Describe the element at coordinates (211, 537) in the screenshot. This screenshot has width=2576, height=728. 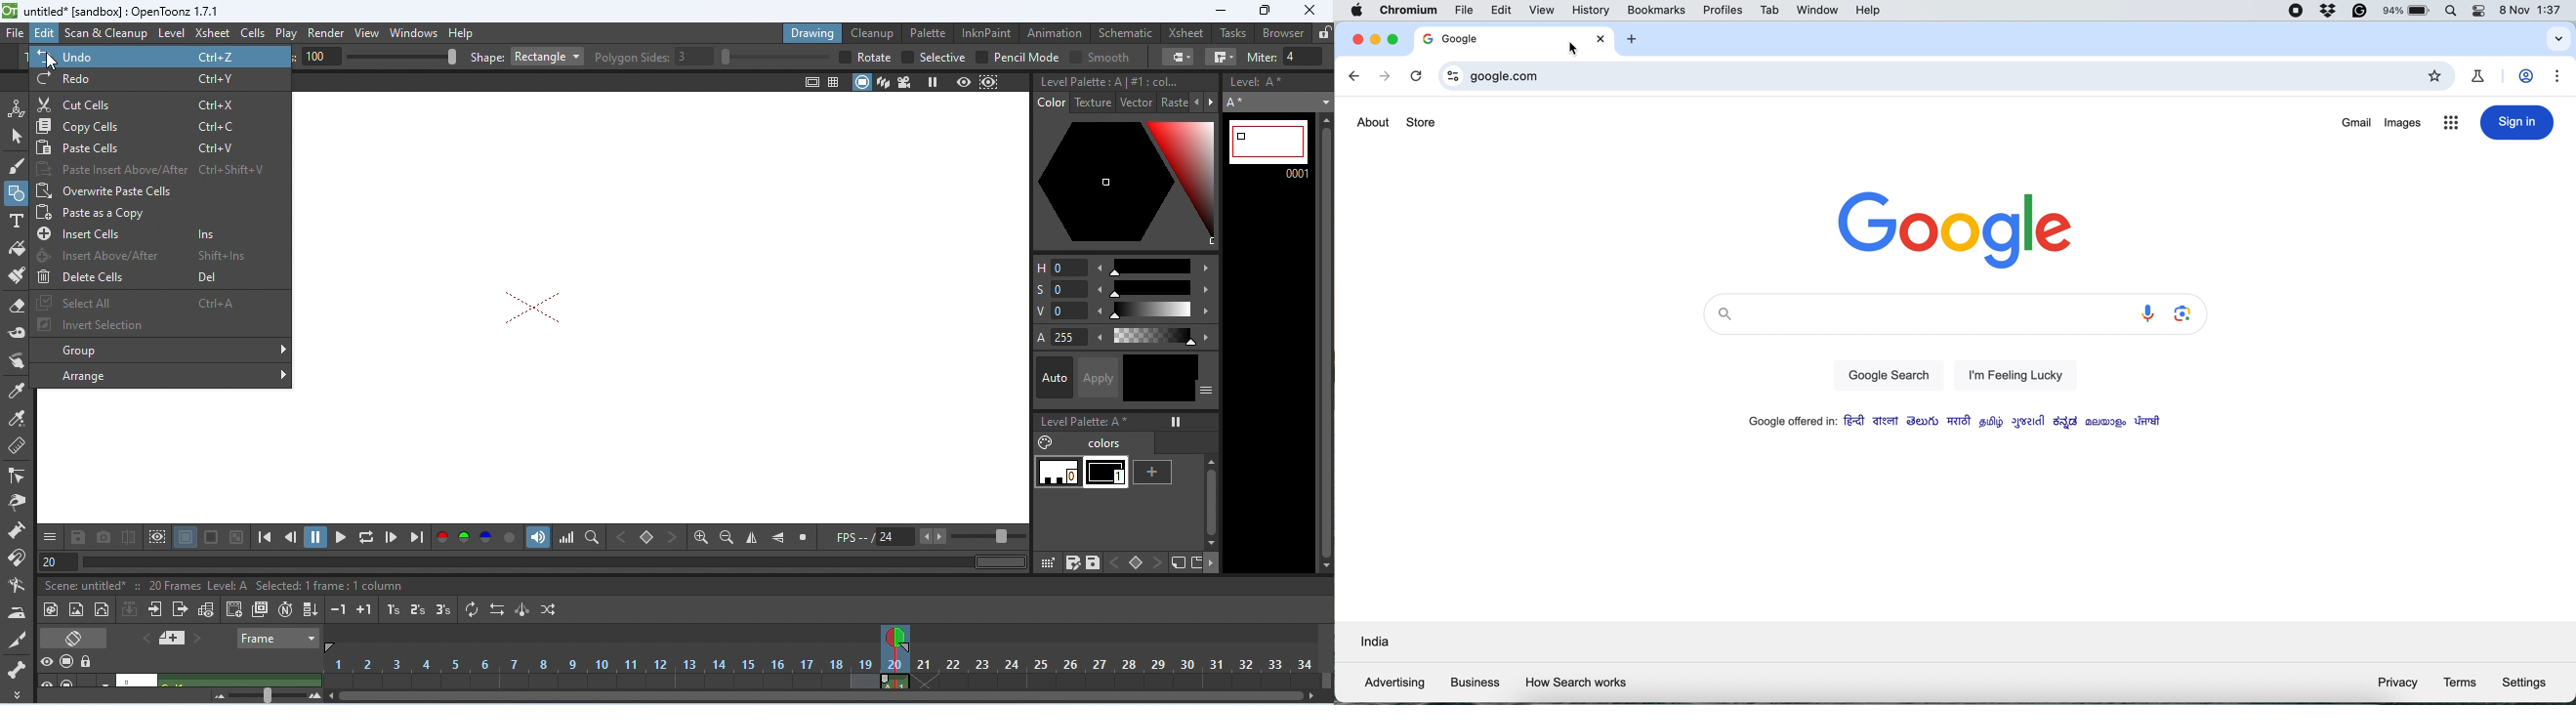
I see `black background` at that location.